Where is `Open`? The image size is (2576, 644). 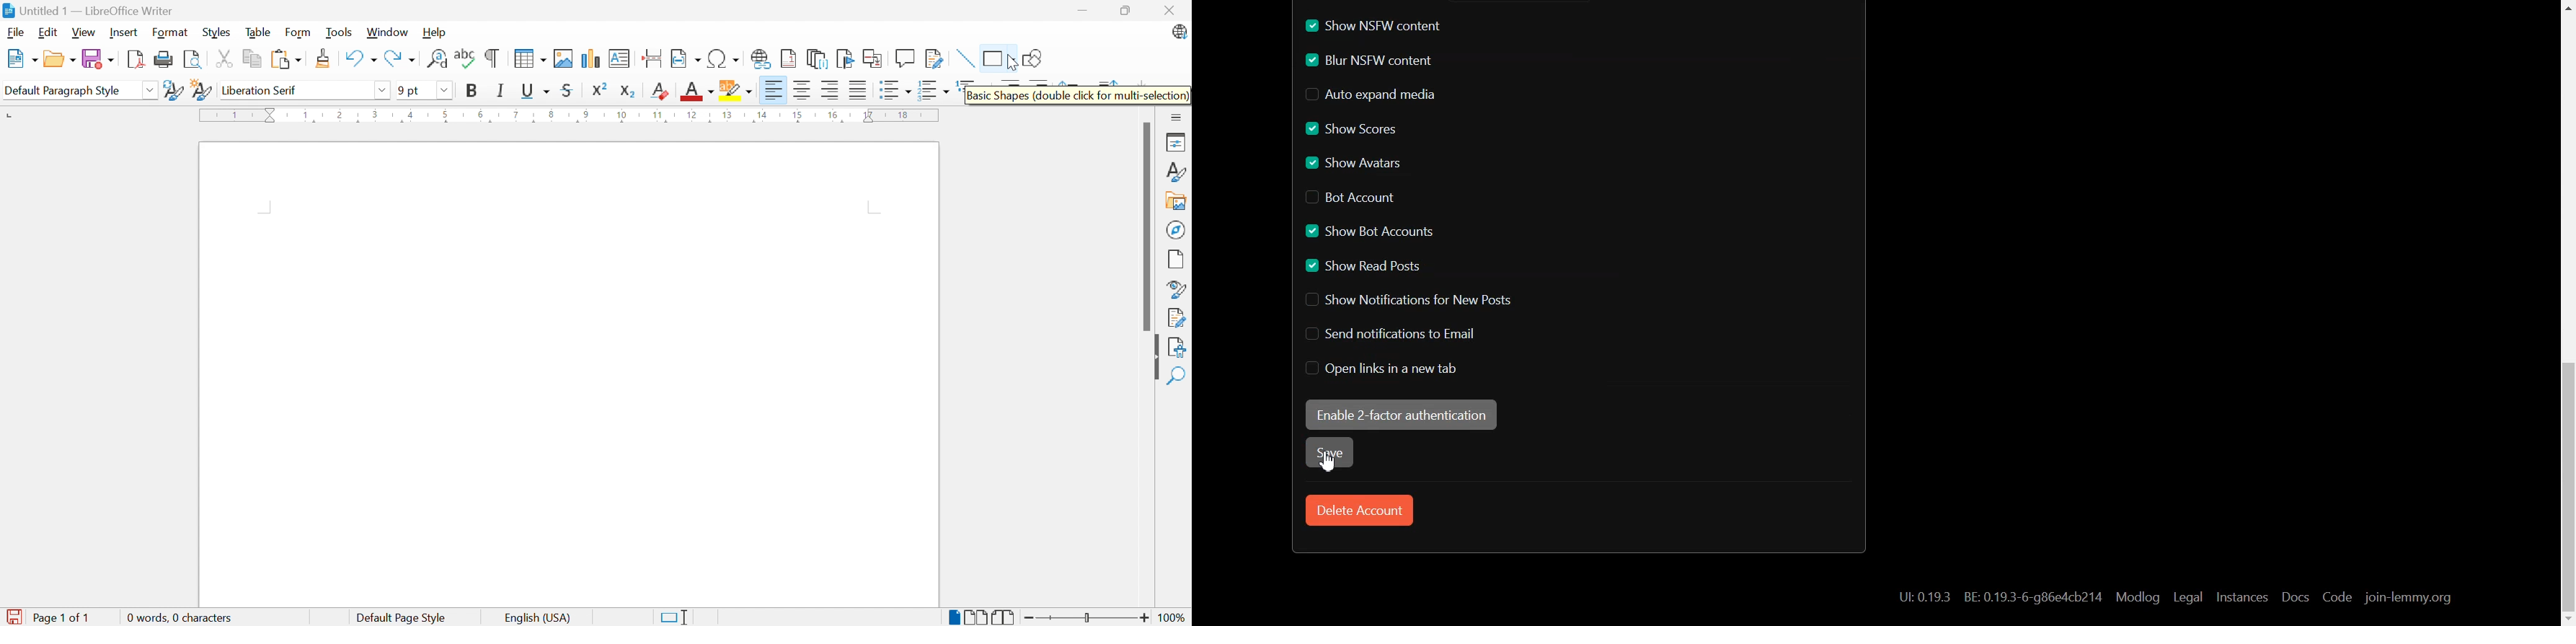
Open is located at coordinates (60, 59).